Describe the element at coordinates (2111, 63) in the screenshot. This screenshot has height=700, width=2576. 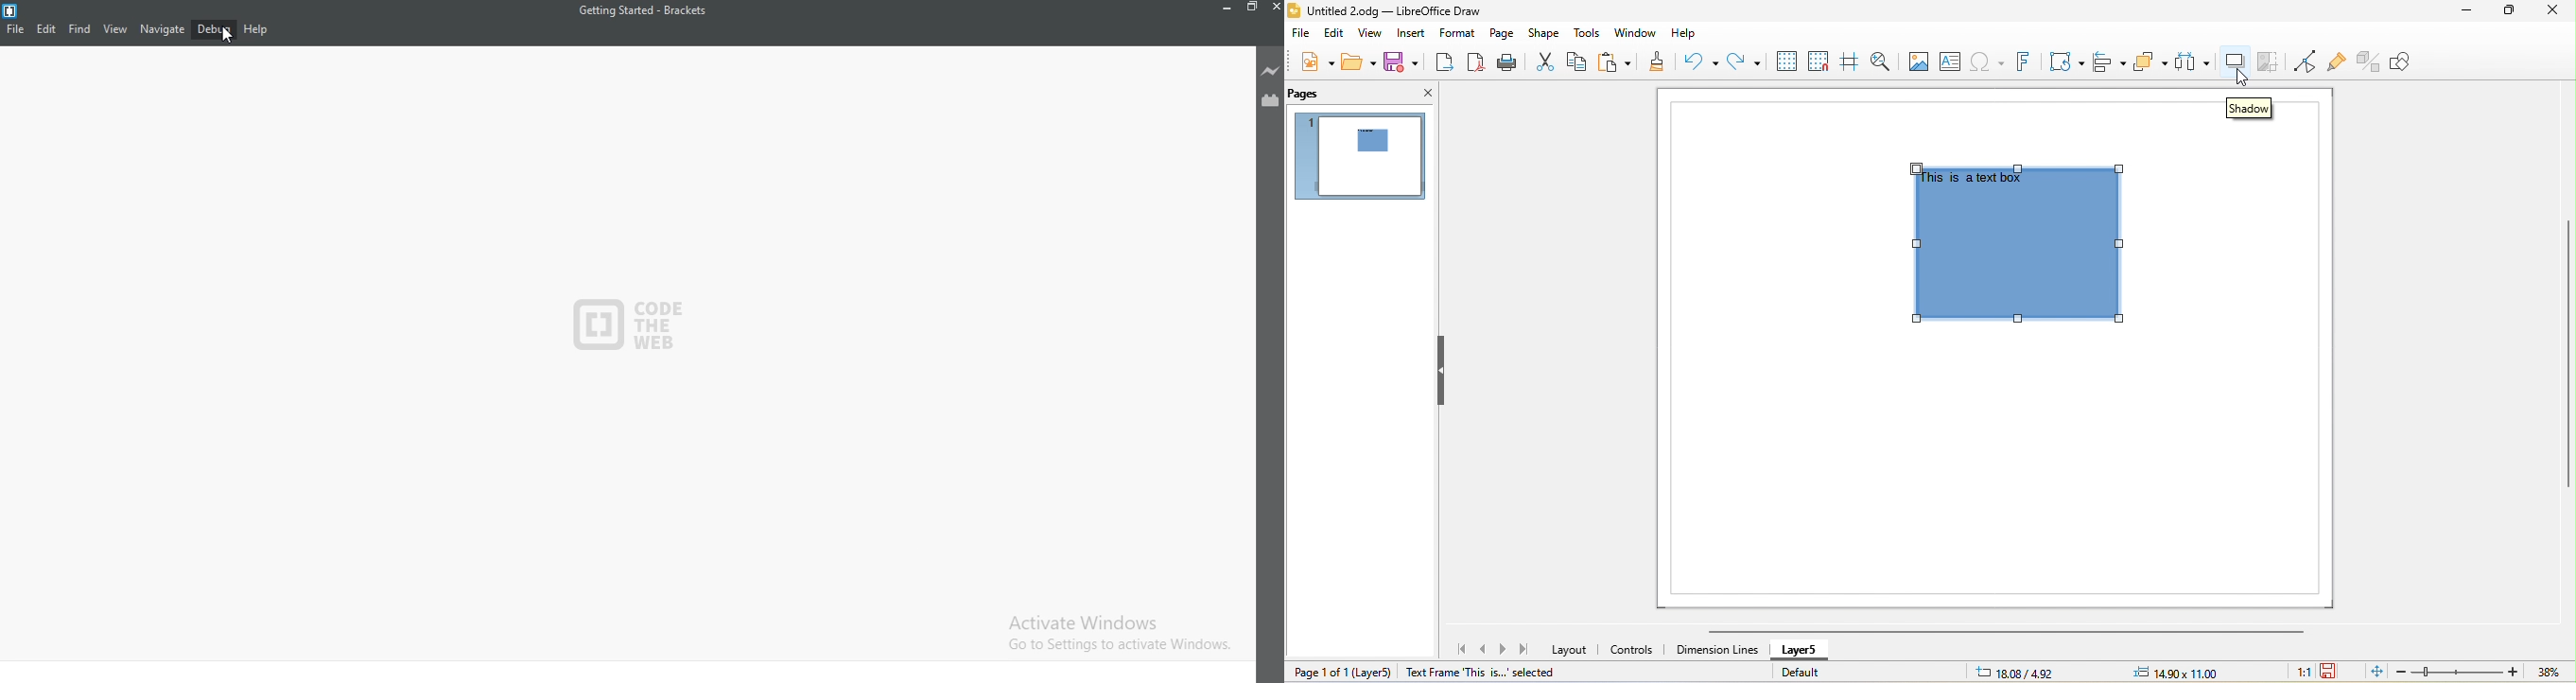
I see `align object` at that location.